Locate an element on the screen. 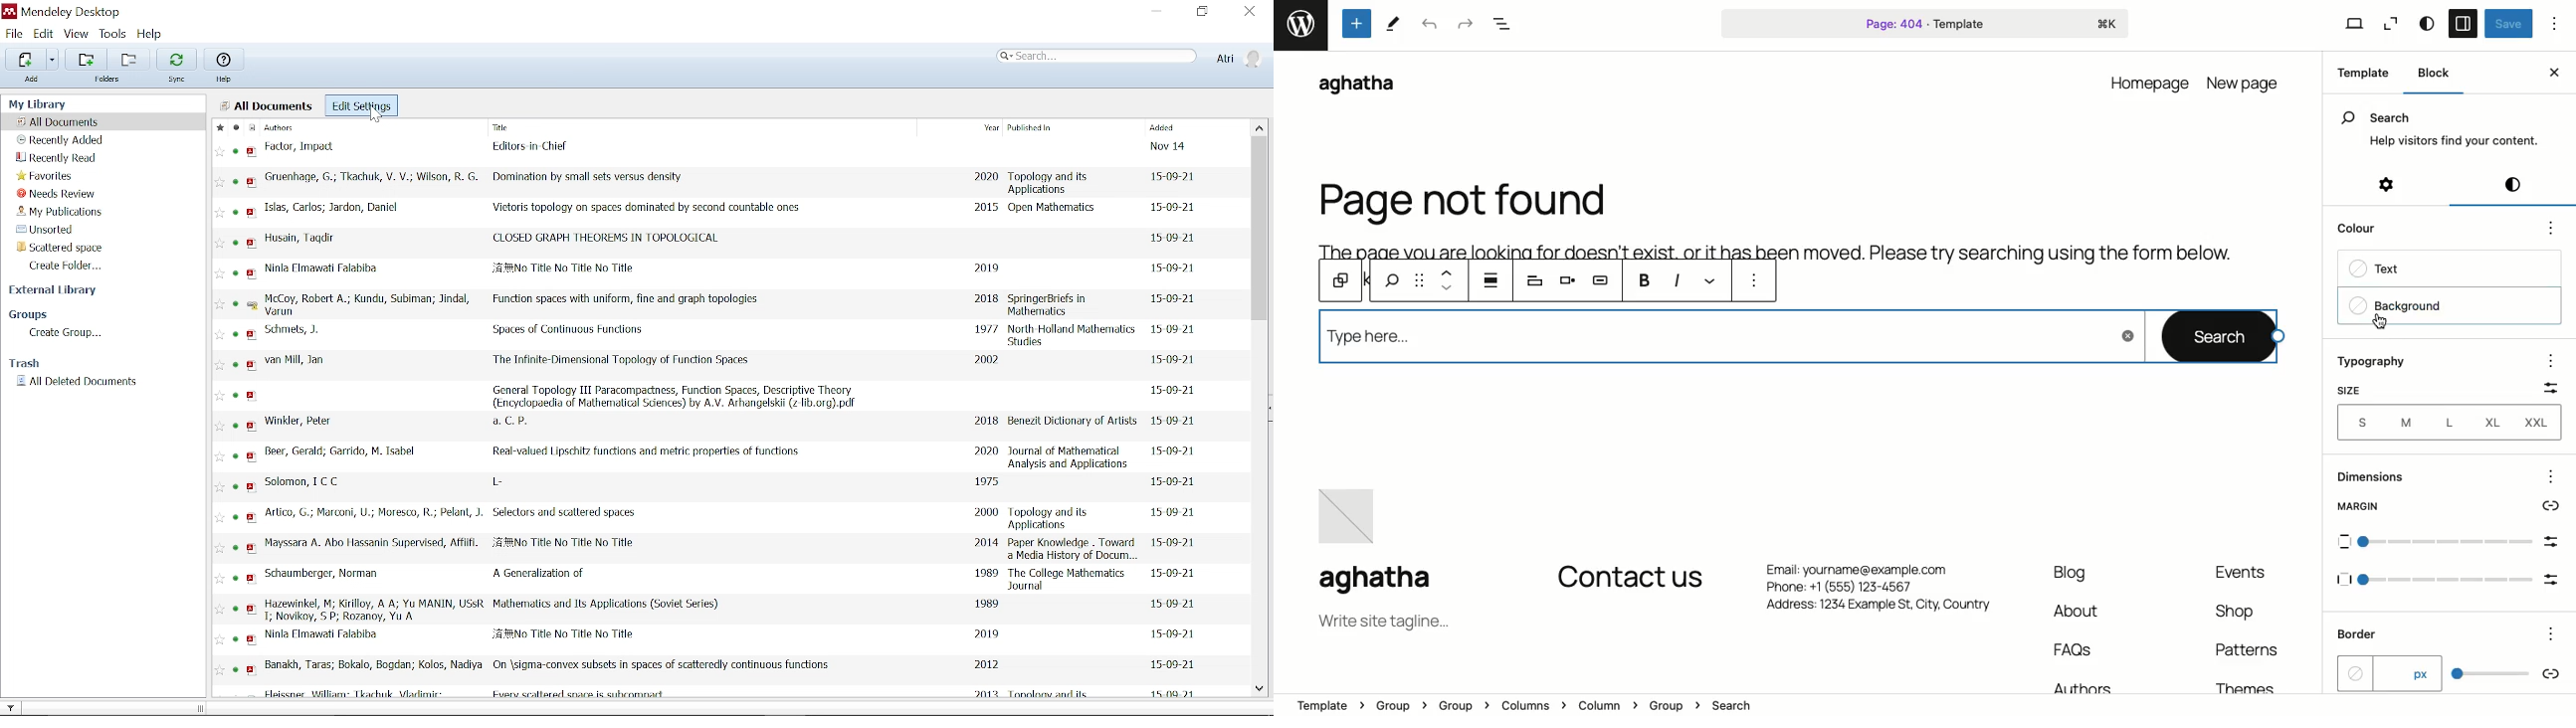 The height and width of the screenshot is (728, 2576). Move up in all files is located at coordinates (1258, 126).